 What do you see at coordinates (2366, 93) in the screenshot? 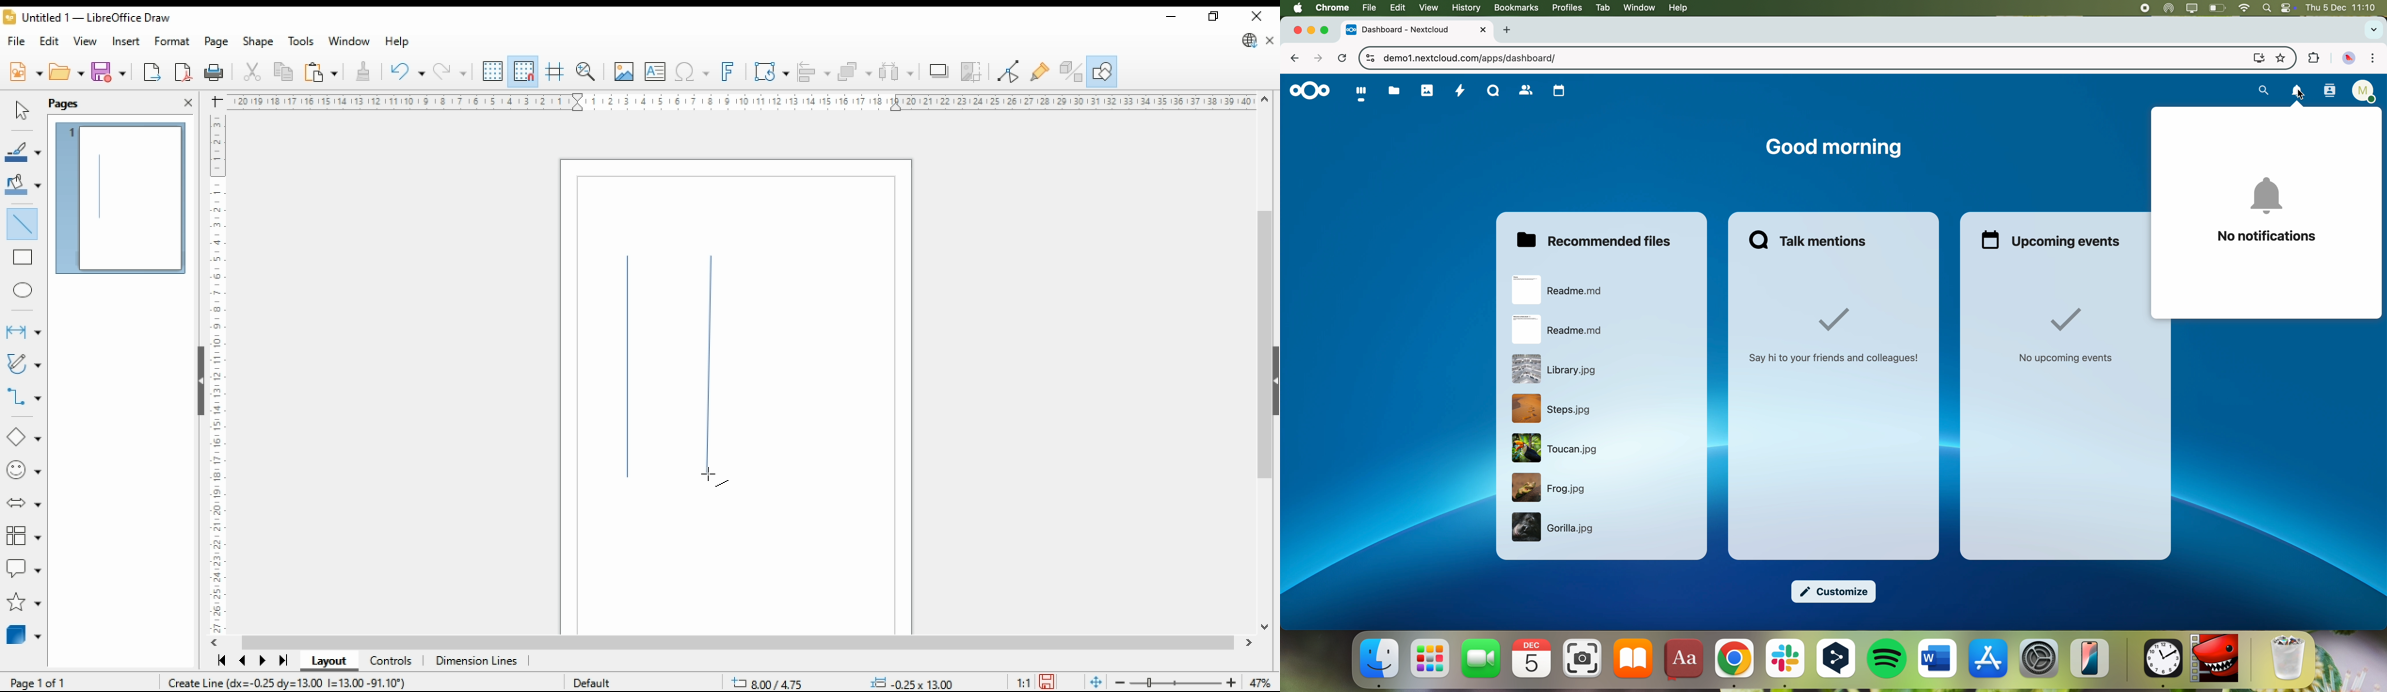
I see `user profile` at bounding box center [2366, 93].